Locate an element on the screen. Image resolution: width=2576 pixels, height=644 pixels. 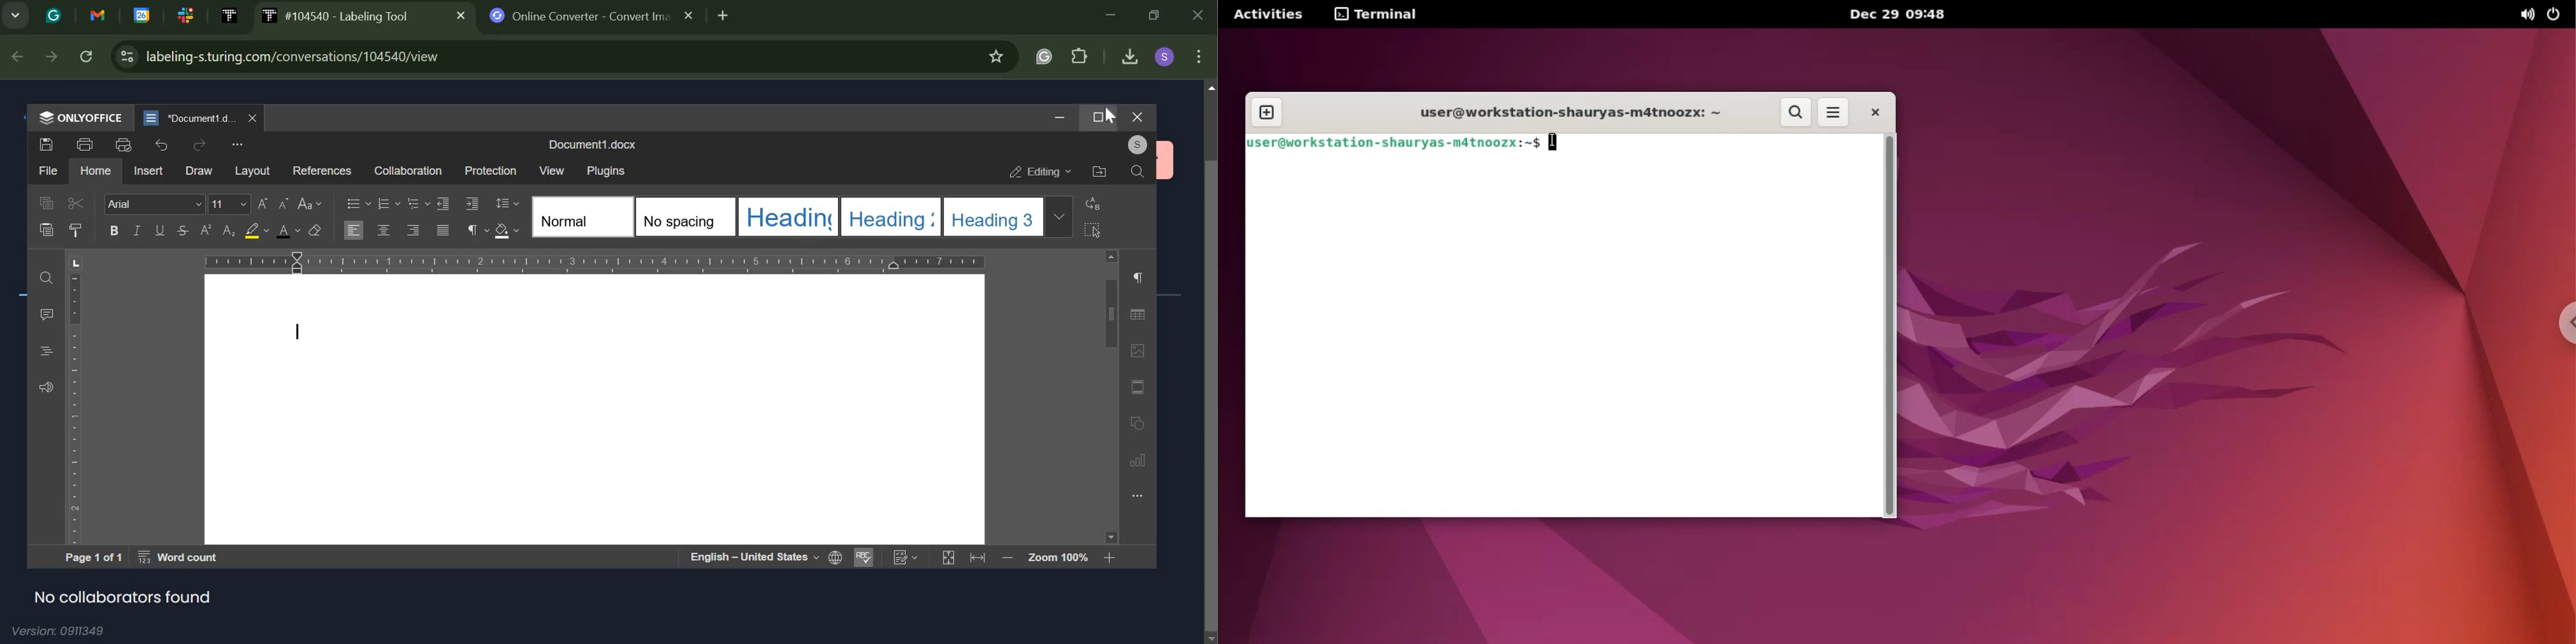
Arial is located at coordinates (156, 203).